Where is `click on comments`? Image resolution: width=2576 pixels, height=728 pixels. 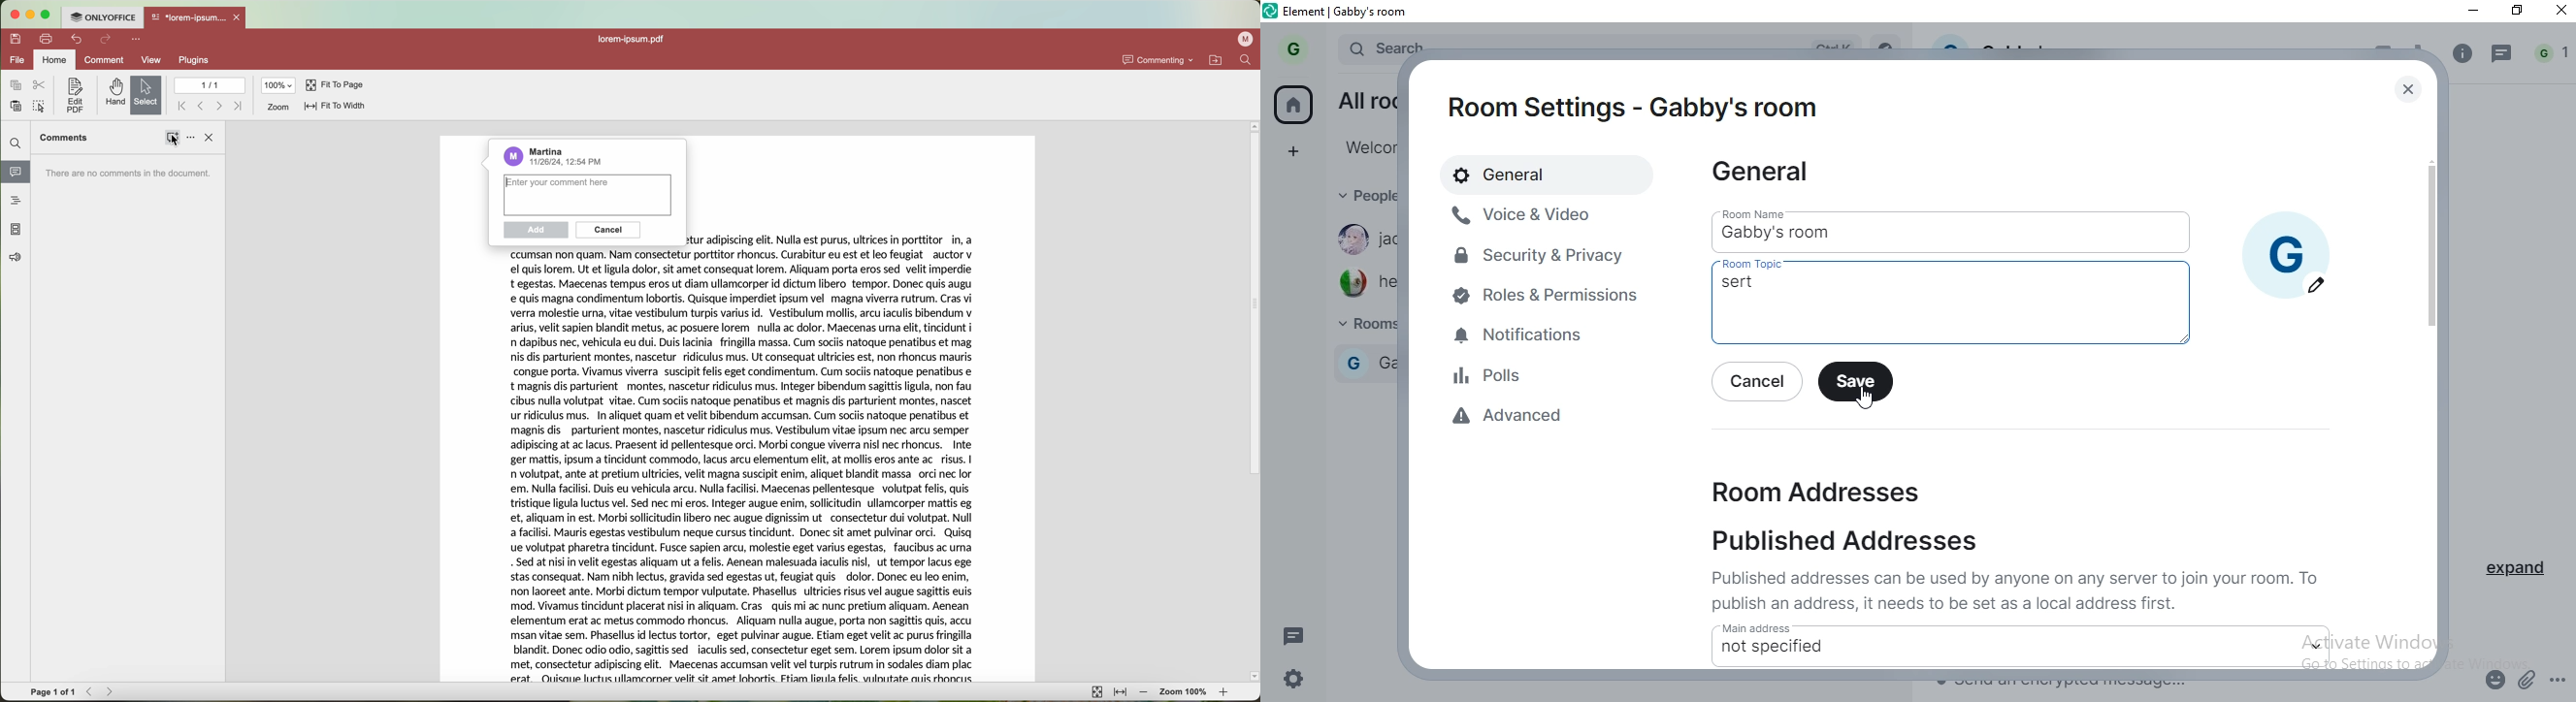
click on comments is located at coordinates (173, 138).